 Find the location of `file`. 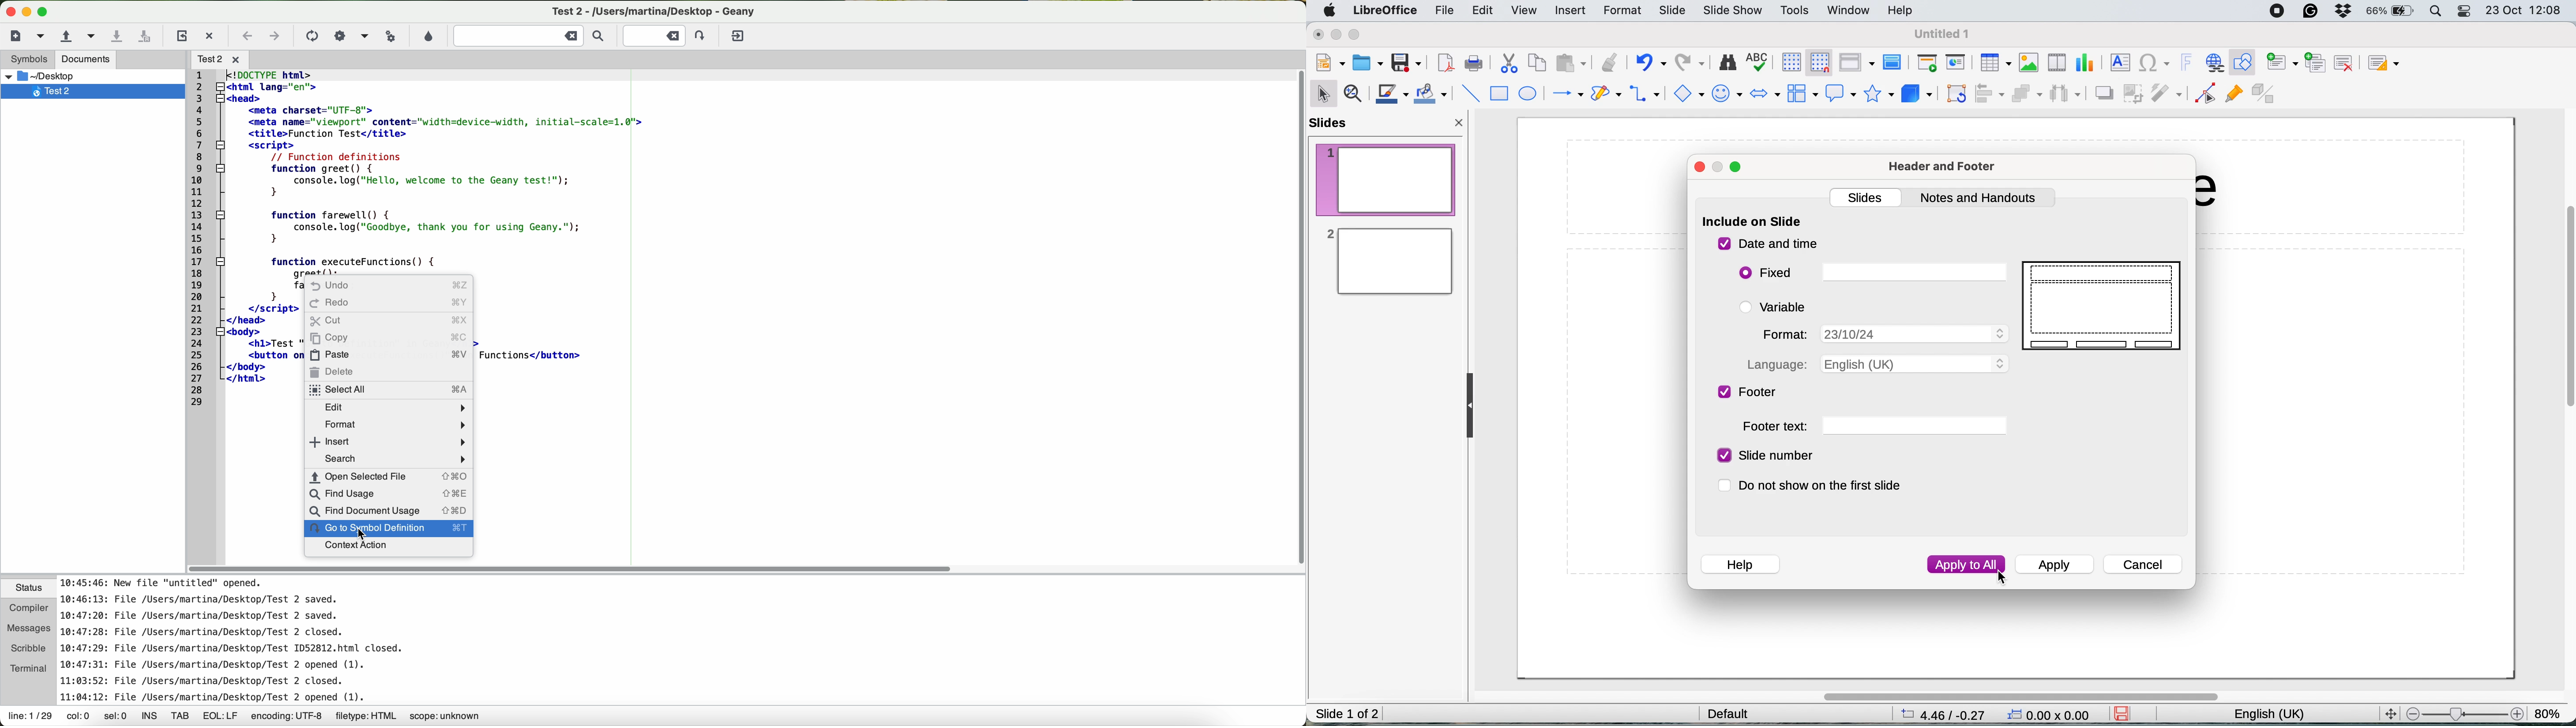

file is located at coordinates (1446, 11).